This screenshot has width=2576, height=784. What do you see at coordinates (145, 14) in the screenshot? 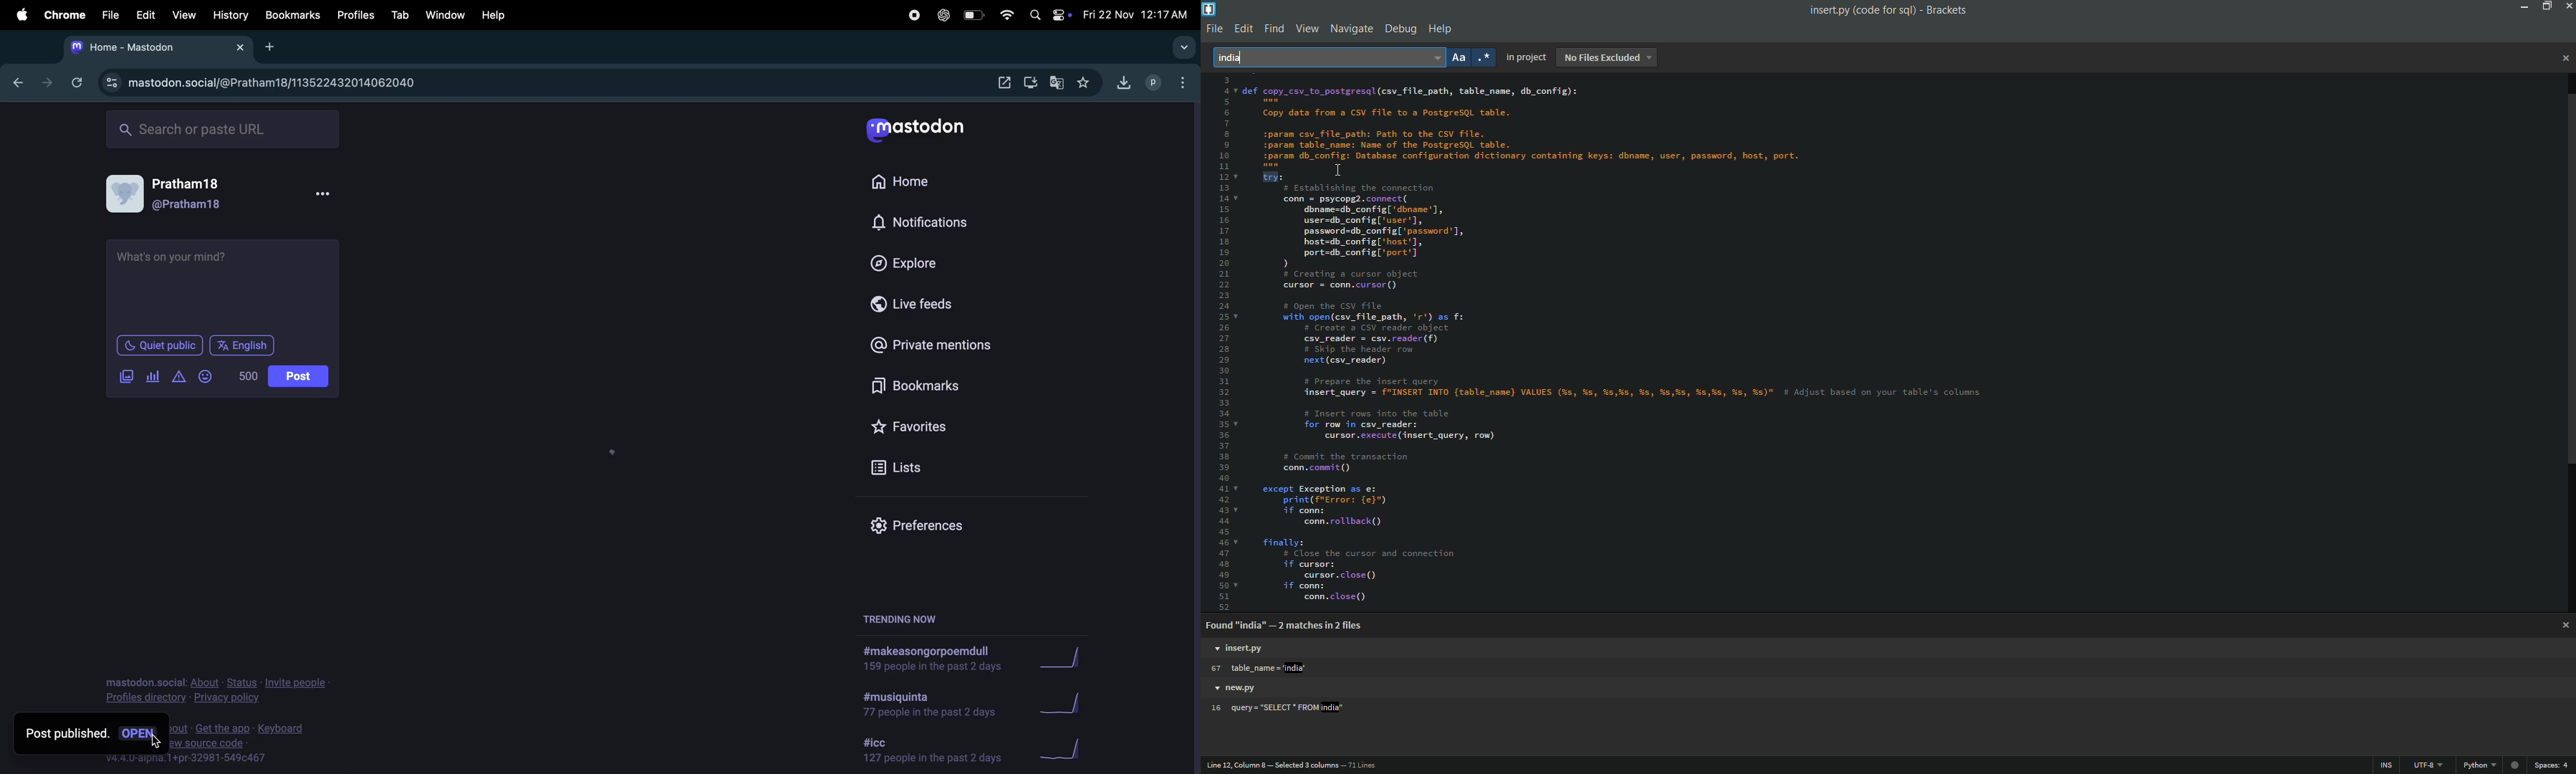
I see `edit` at bounding box center [145, 14].